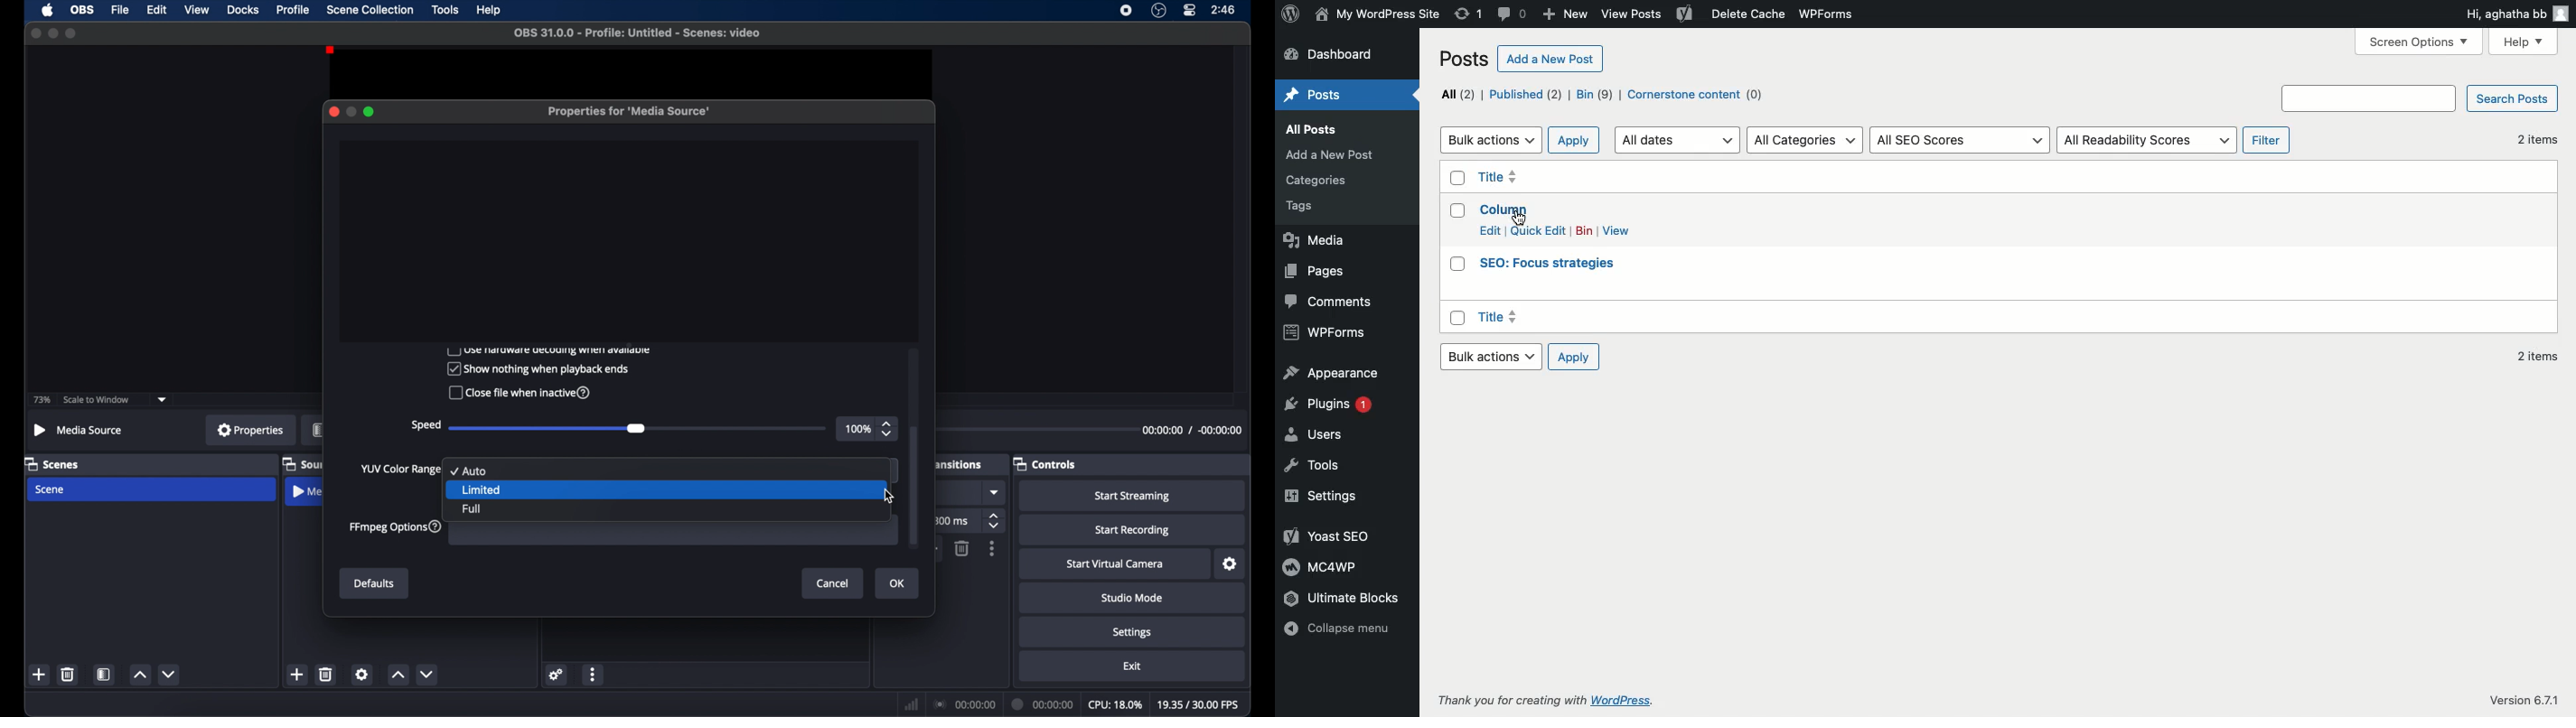 The image size is (2576, 728). What do you see at coordinates (1574, 140) in the screenshot?
I see `Apply` at bounding box center [1574, 140].